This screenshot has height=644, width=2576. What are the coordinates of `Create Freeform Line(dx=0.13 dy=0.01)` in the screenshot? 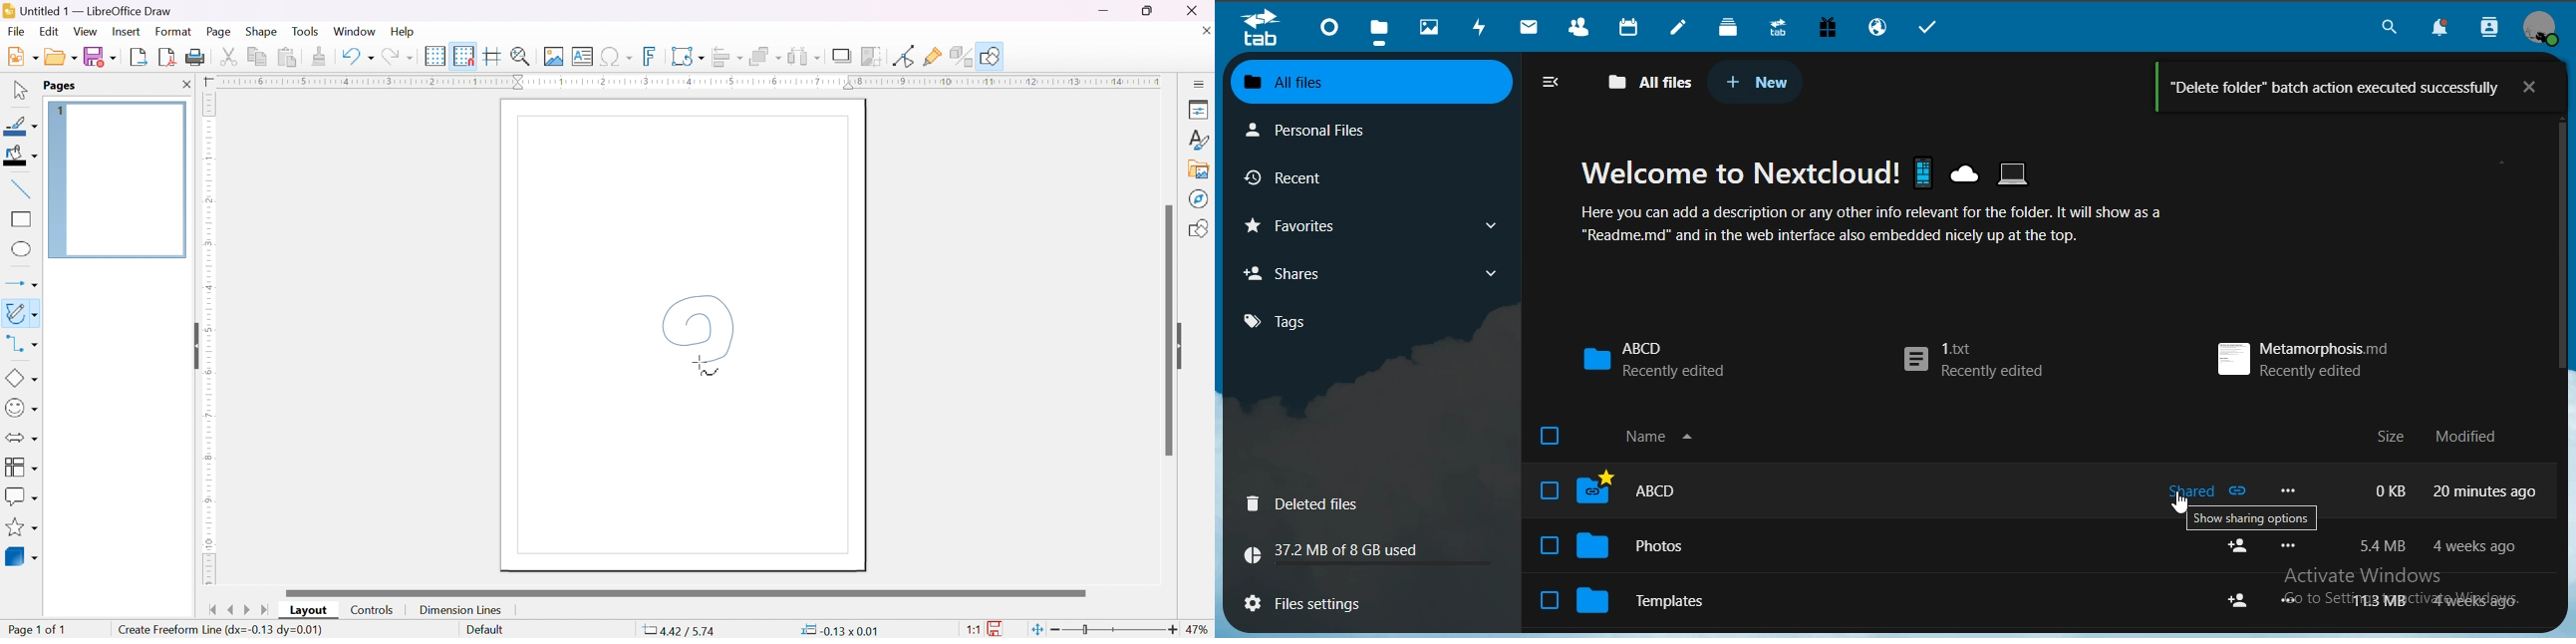 It's located at (221, 628).